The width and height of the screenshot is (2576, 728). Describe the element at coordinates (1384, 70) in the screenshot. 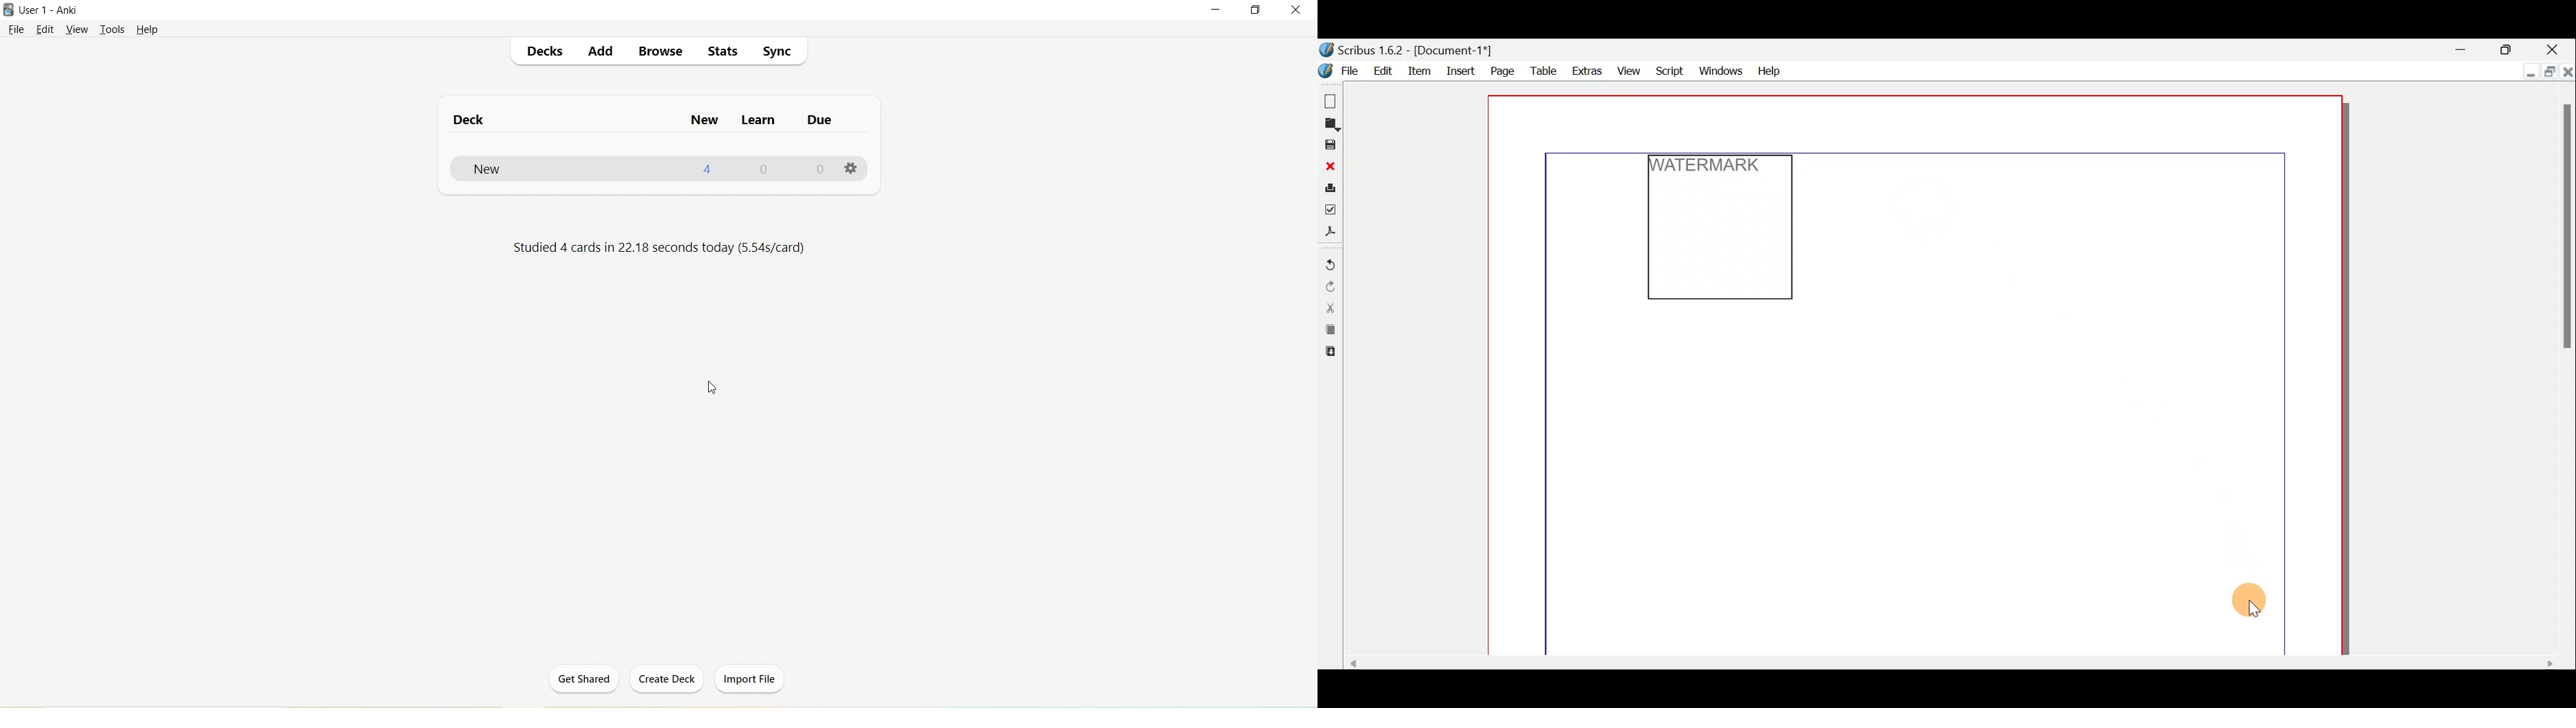

I see `Edit` at that location.